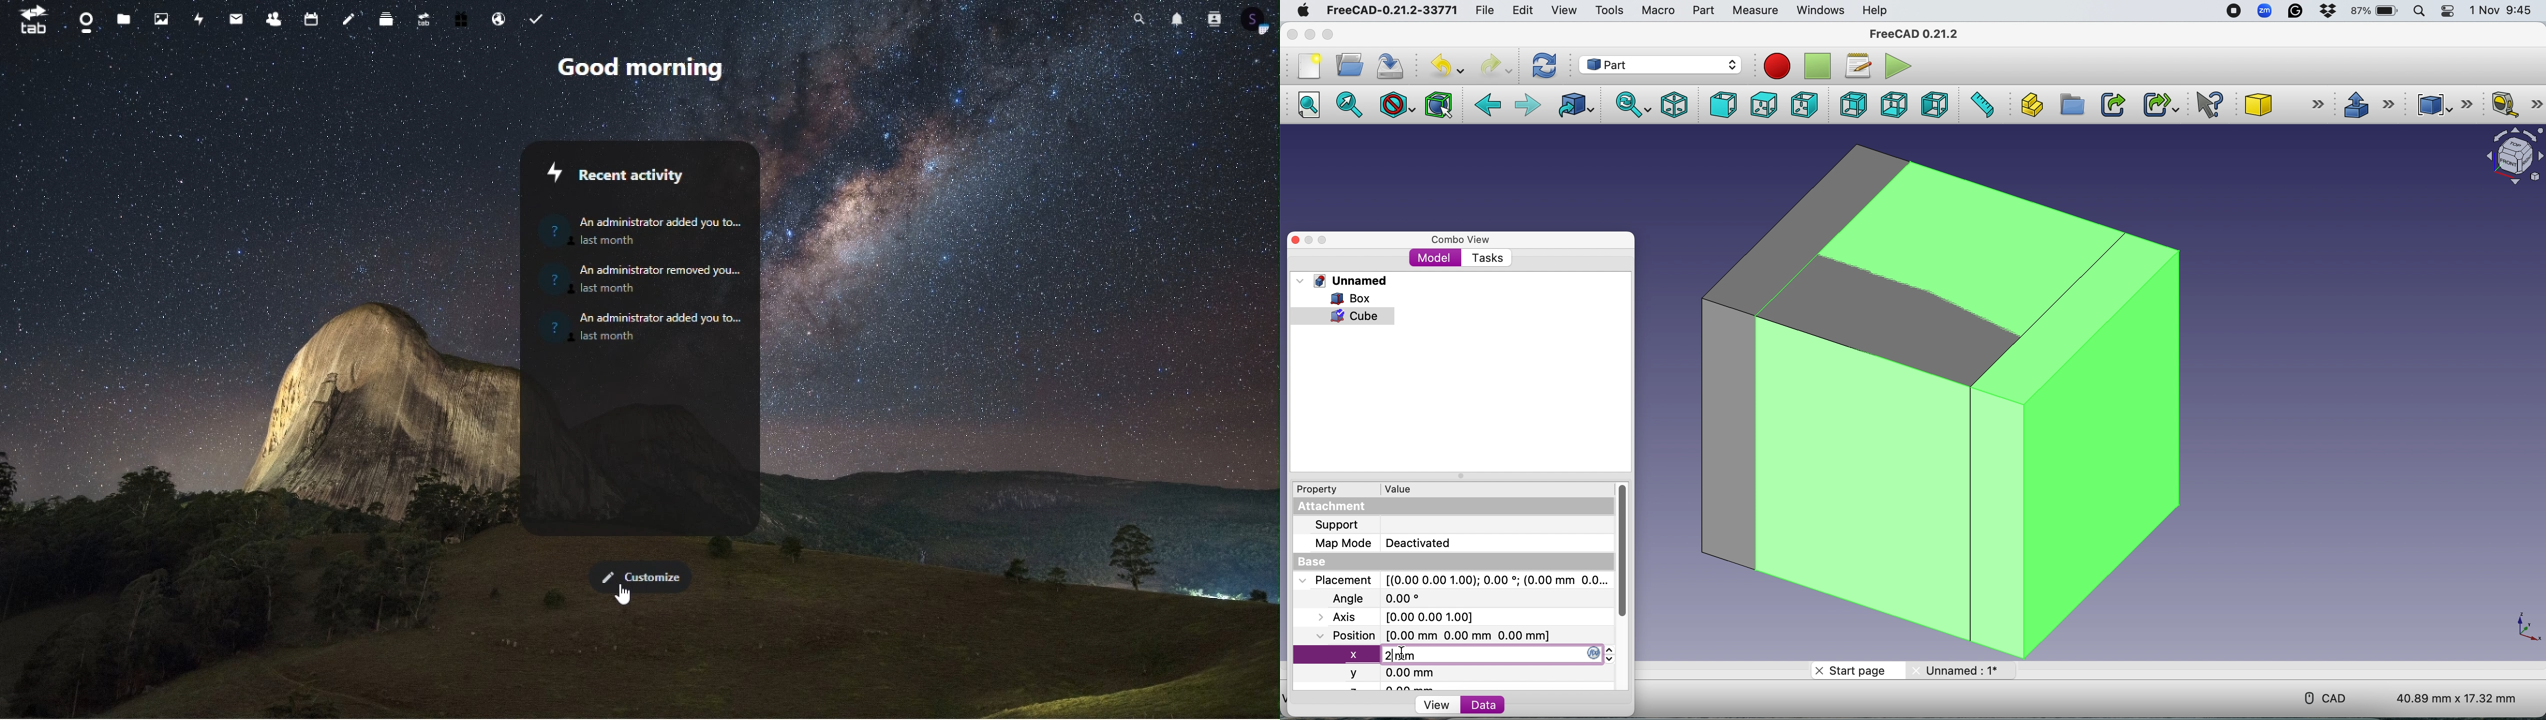 The height and width of the screenshot is (728, 2548). Describe the element at coordinates (2157, 103) in the screenshot. I see `Make sub link` at that location.